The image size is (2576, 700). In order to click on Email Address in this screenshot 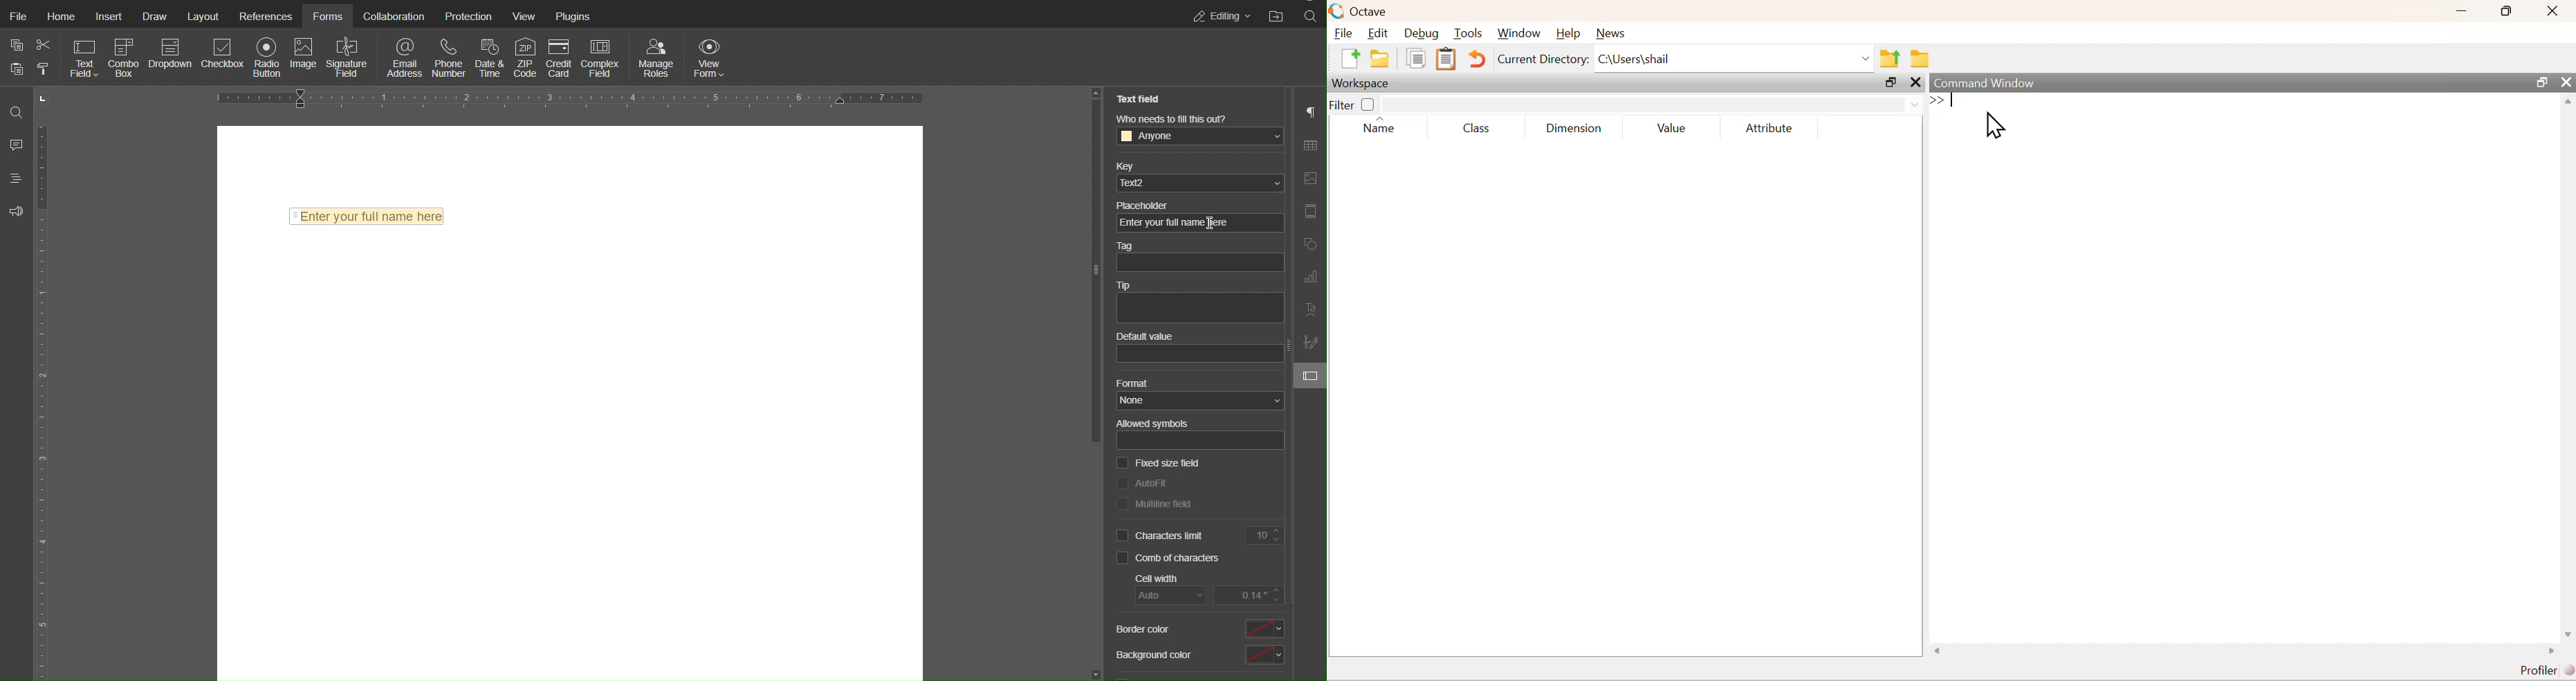, I will do `click(405, 57)`.